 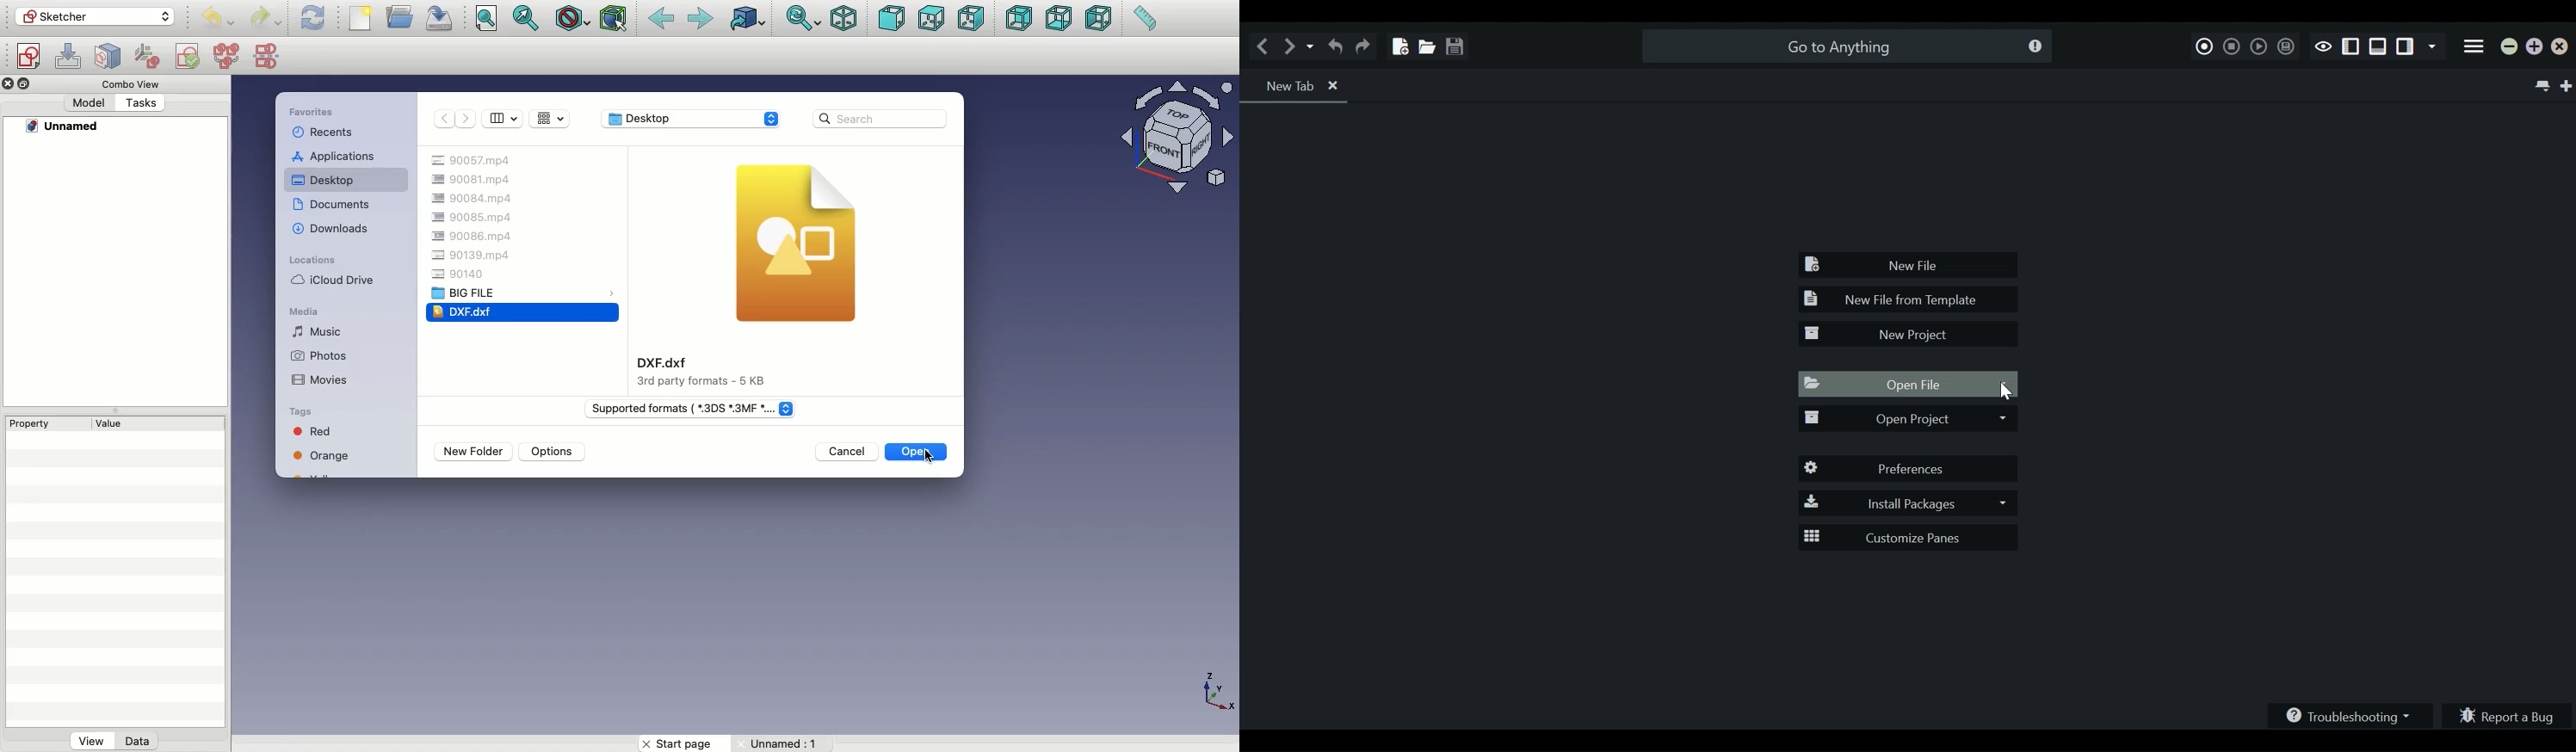 What do you see at coordinates (505, 118) in the screenshot?
I see `View` at bounding box center [505, 118].